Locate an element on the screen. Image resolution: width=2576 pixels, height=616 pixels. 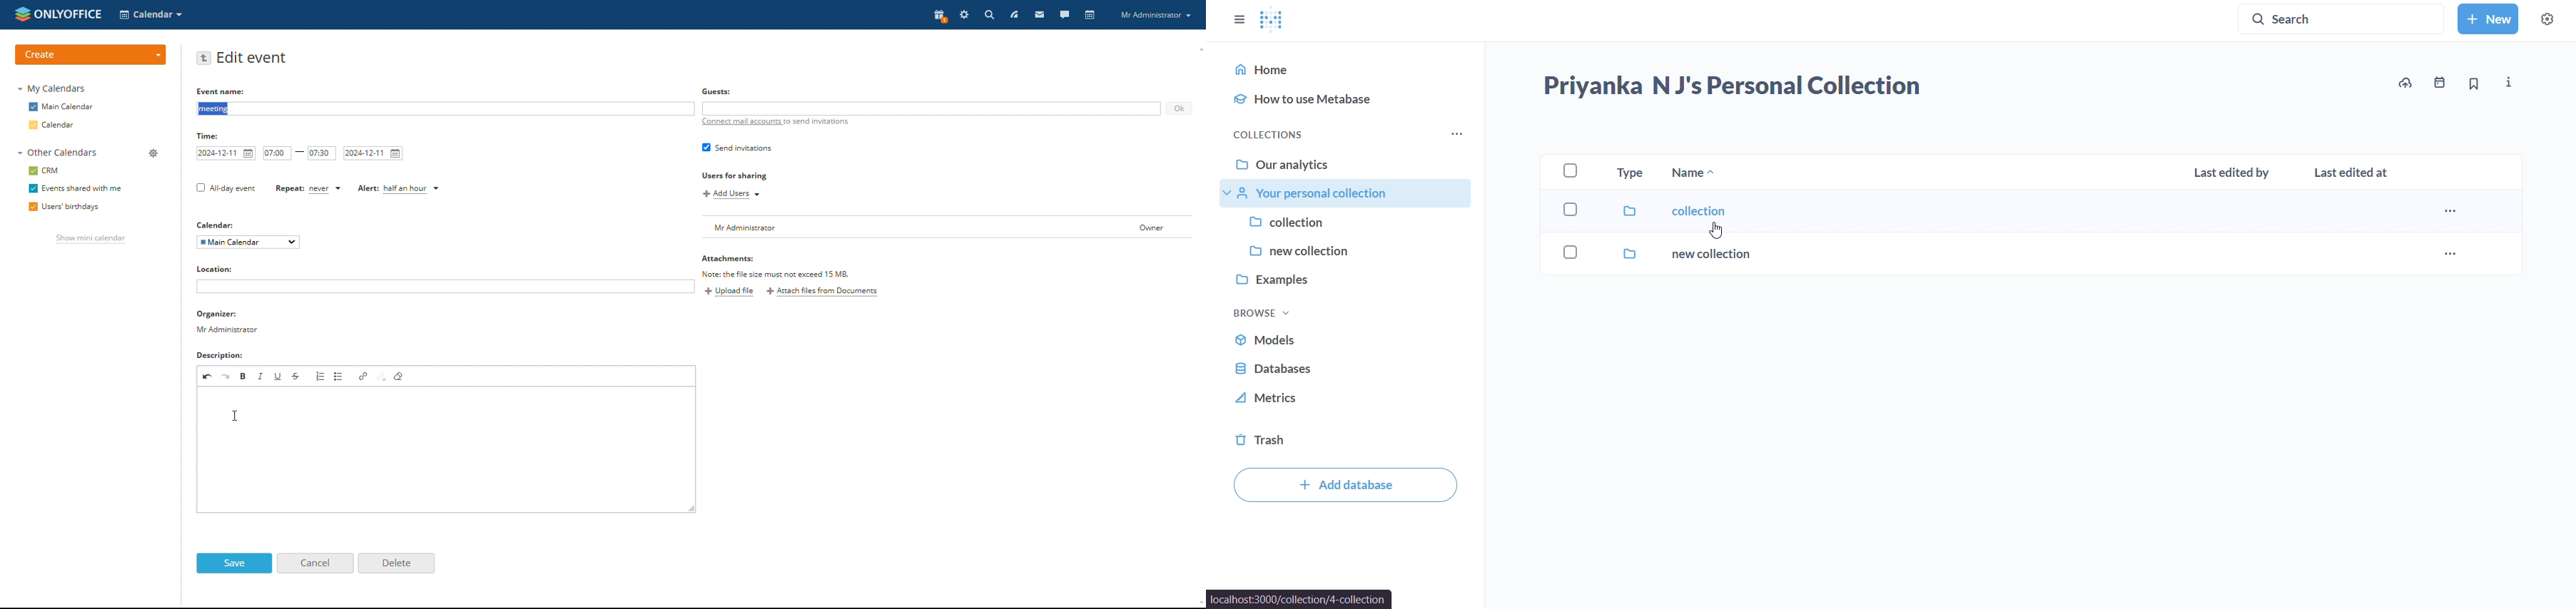
trash is located at coordinates (1260, 438).